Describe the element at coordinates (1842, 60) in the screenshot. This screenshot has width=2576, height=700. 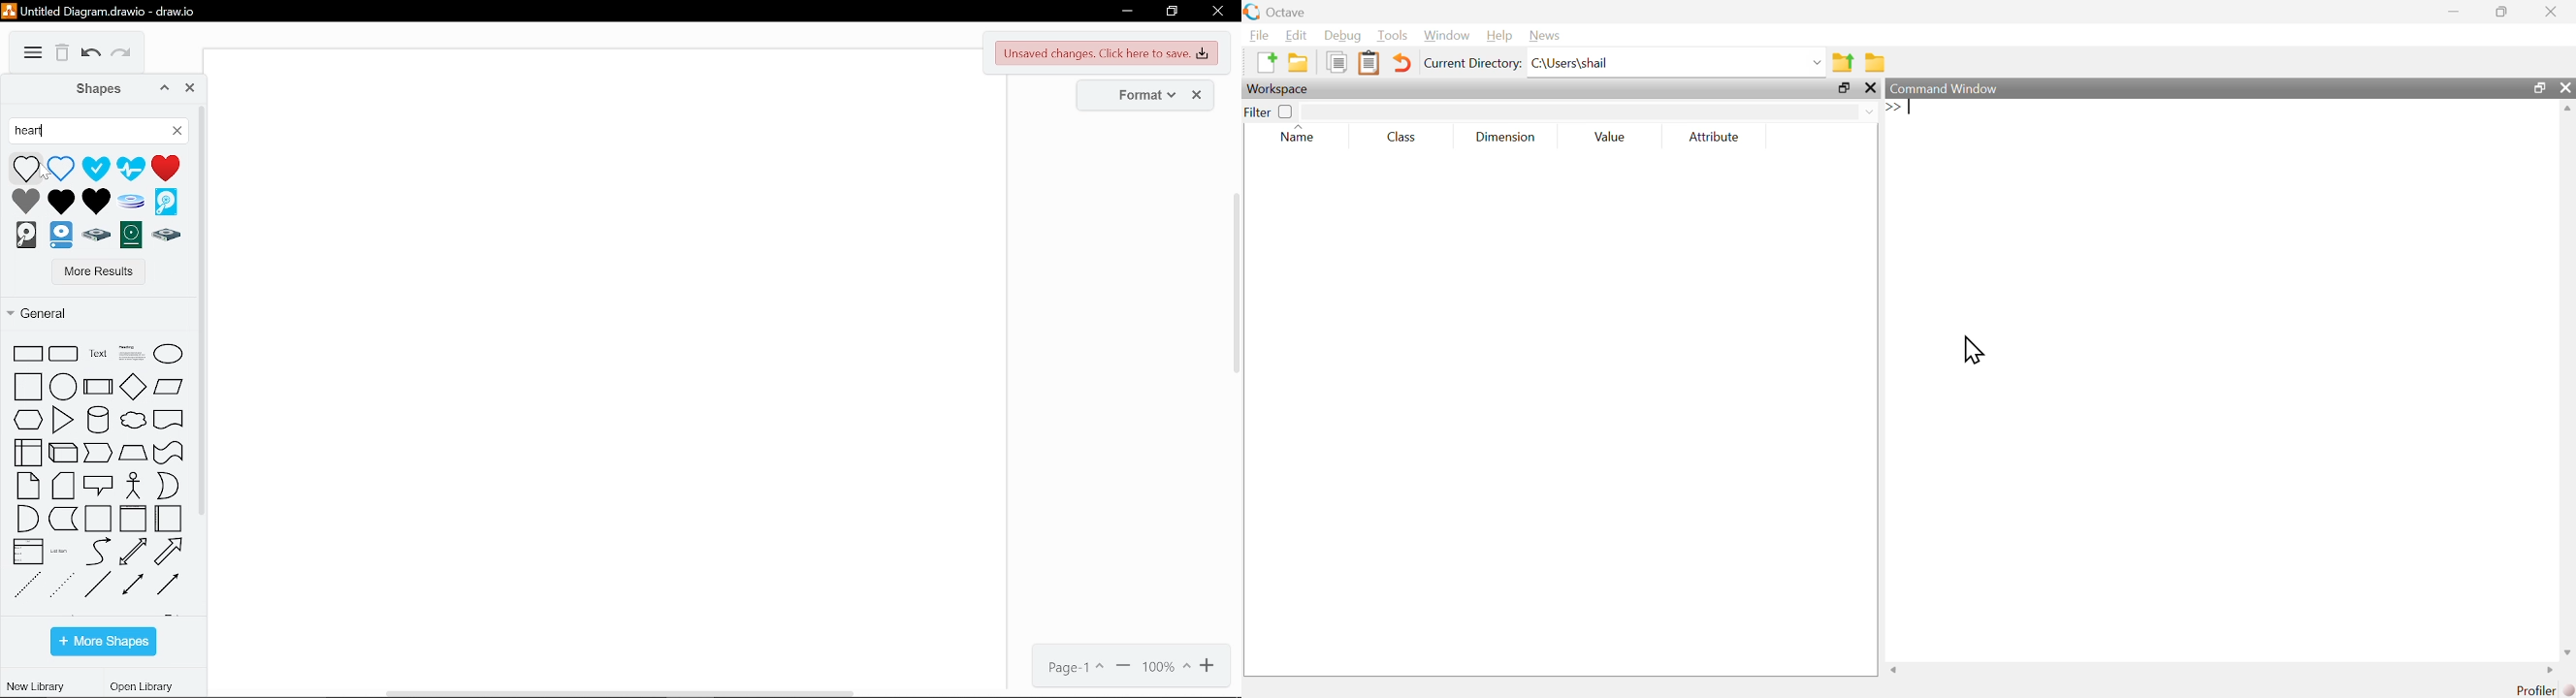
I see `one directory up` at that location.